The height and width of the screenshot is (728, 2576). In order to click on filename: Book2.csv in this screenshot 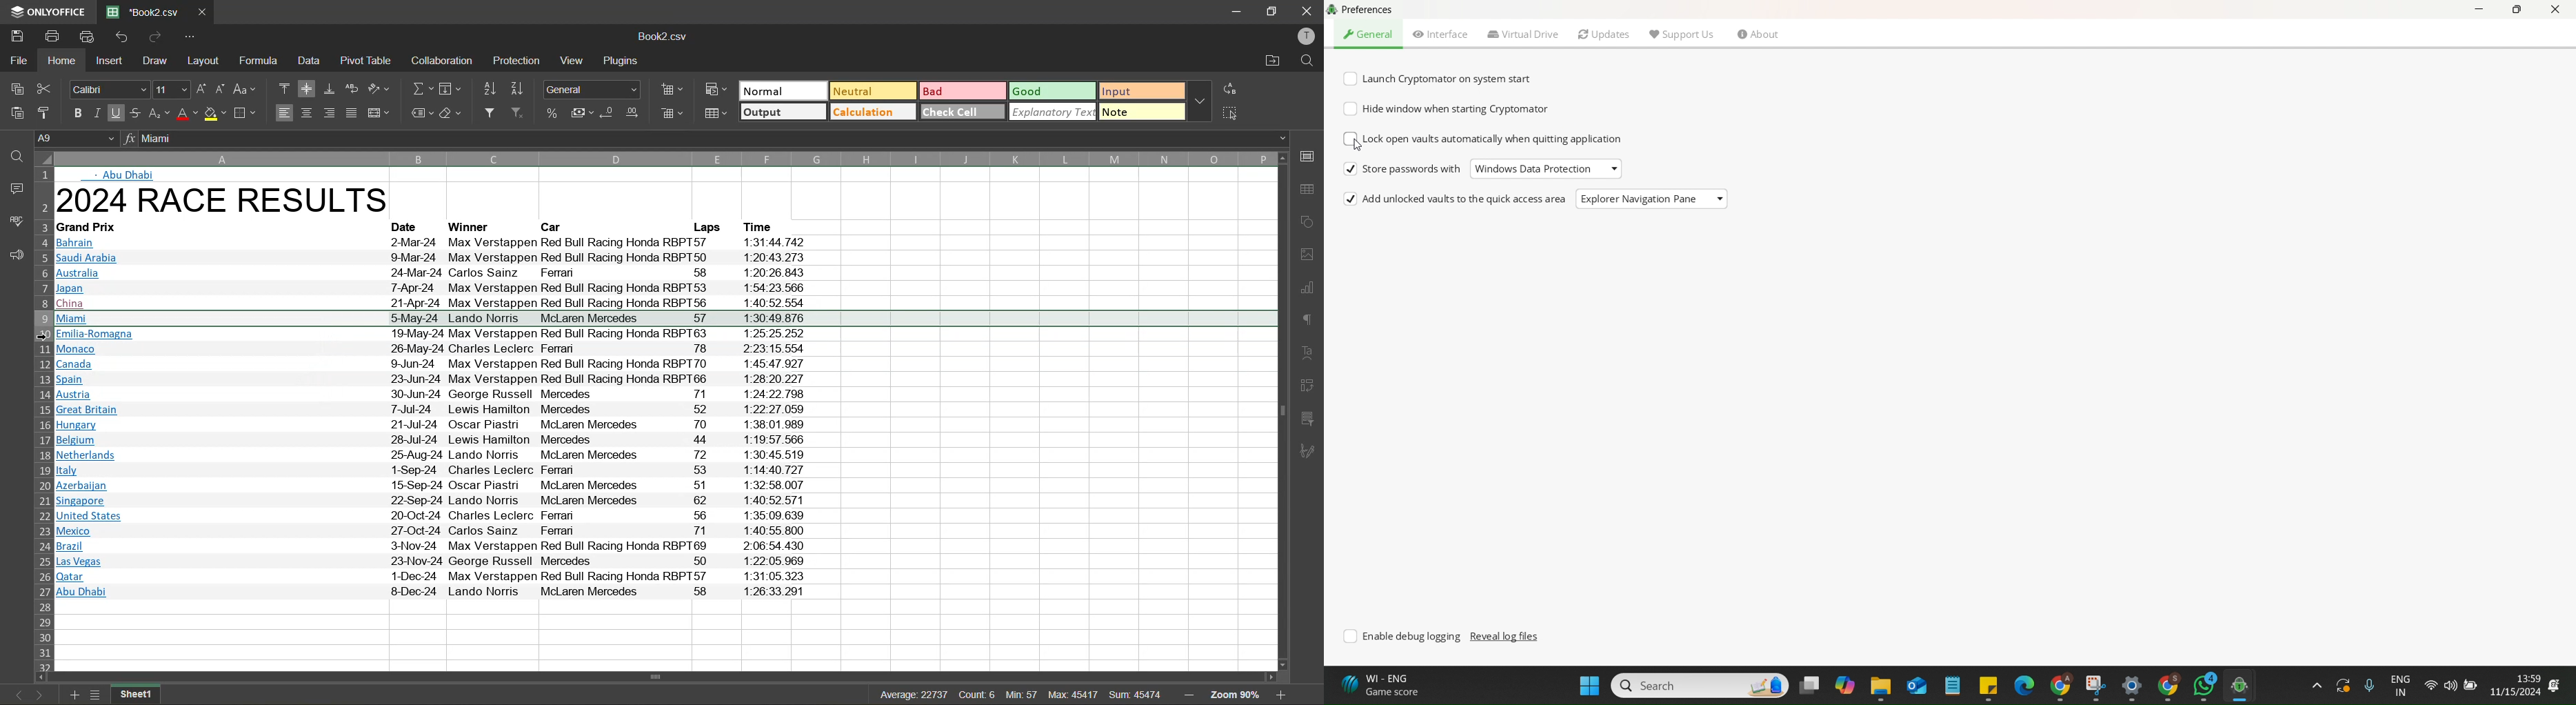, I will do `click(145, 12)`.